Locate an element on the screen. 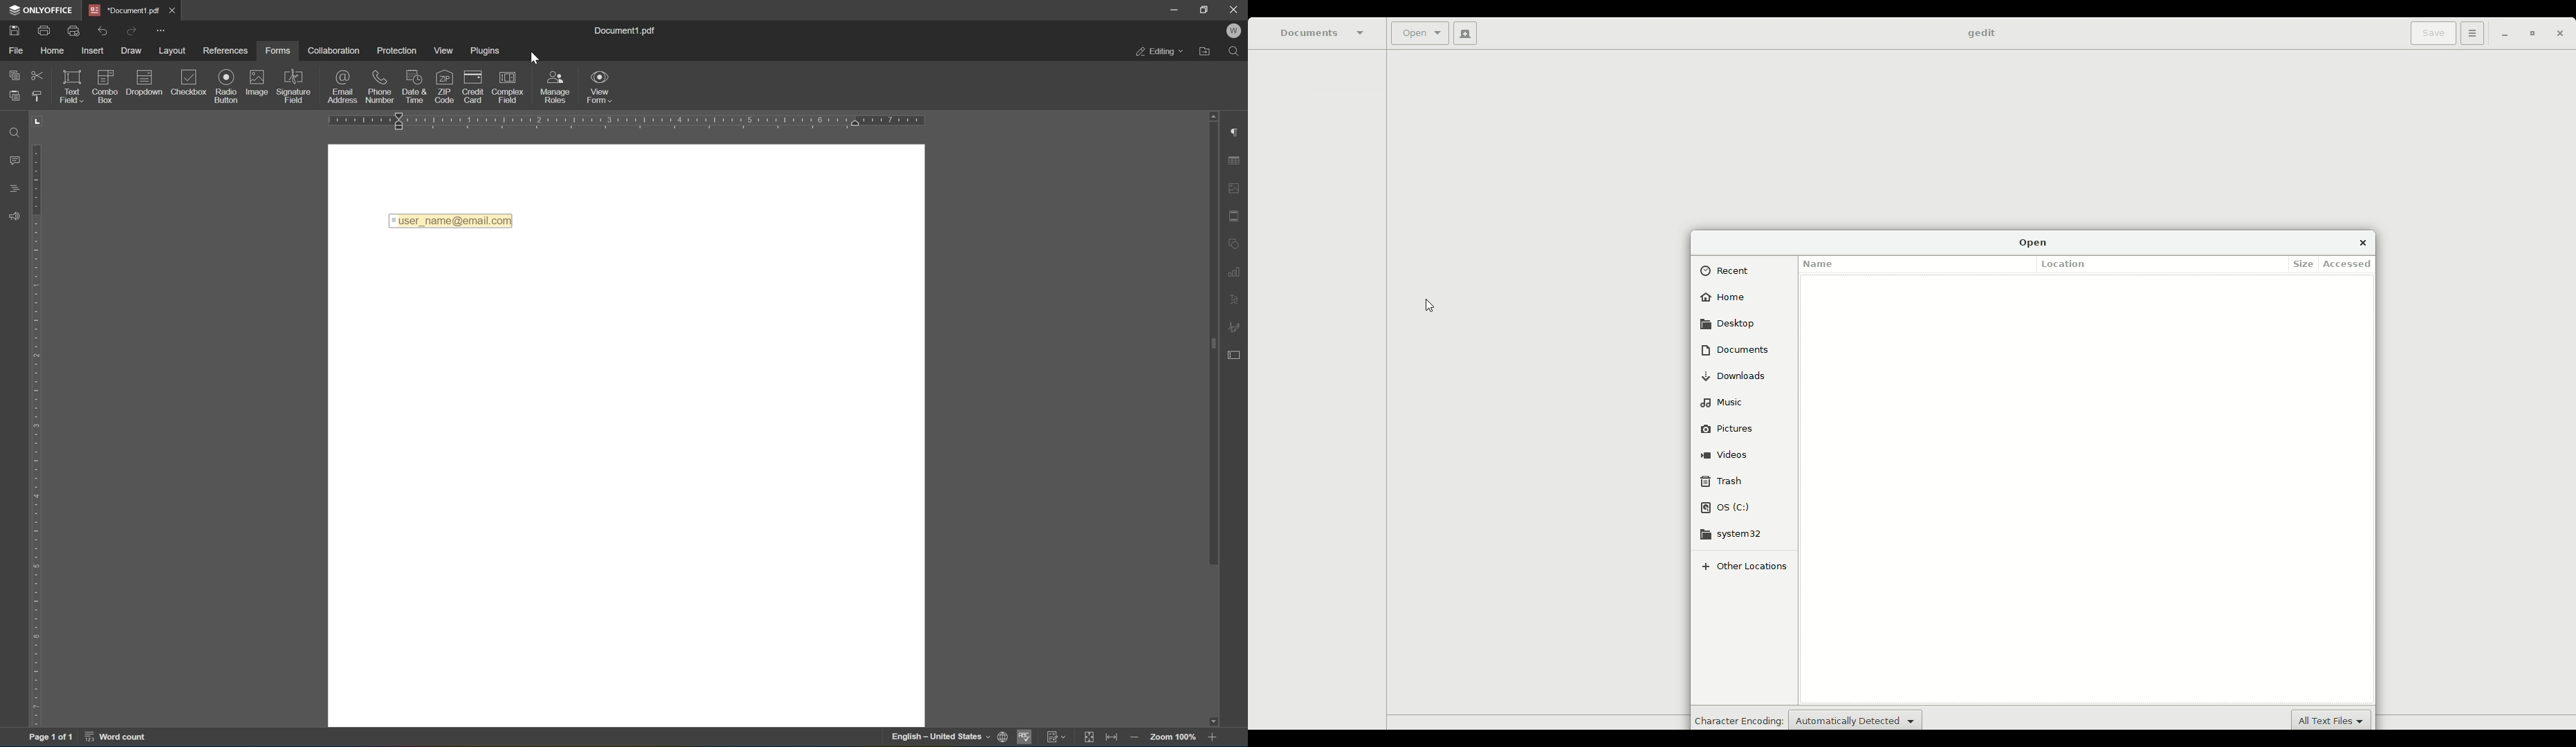  complex field is located at coordinates (508, 87).